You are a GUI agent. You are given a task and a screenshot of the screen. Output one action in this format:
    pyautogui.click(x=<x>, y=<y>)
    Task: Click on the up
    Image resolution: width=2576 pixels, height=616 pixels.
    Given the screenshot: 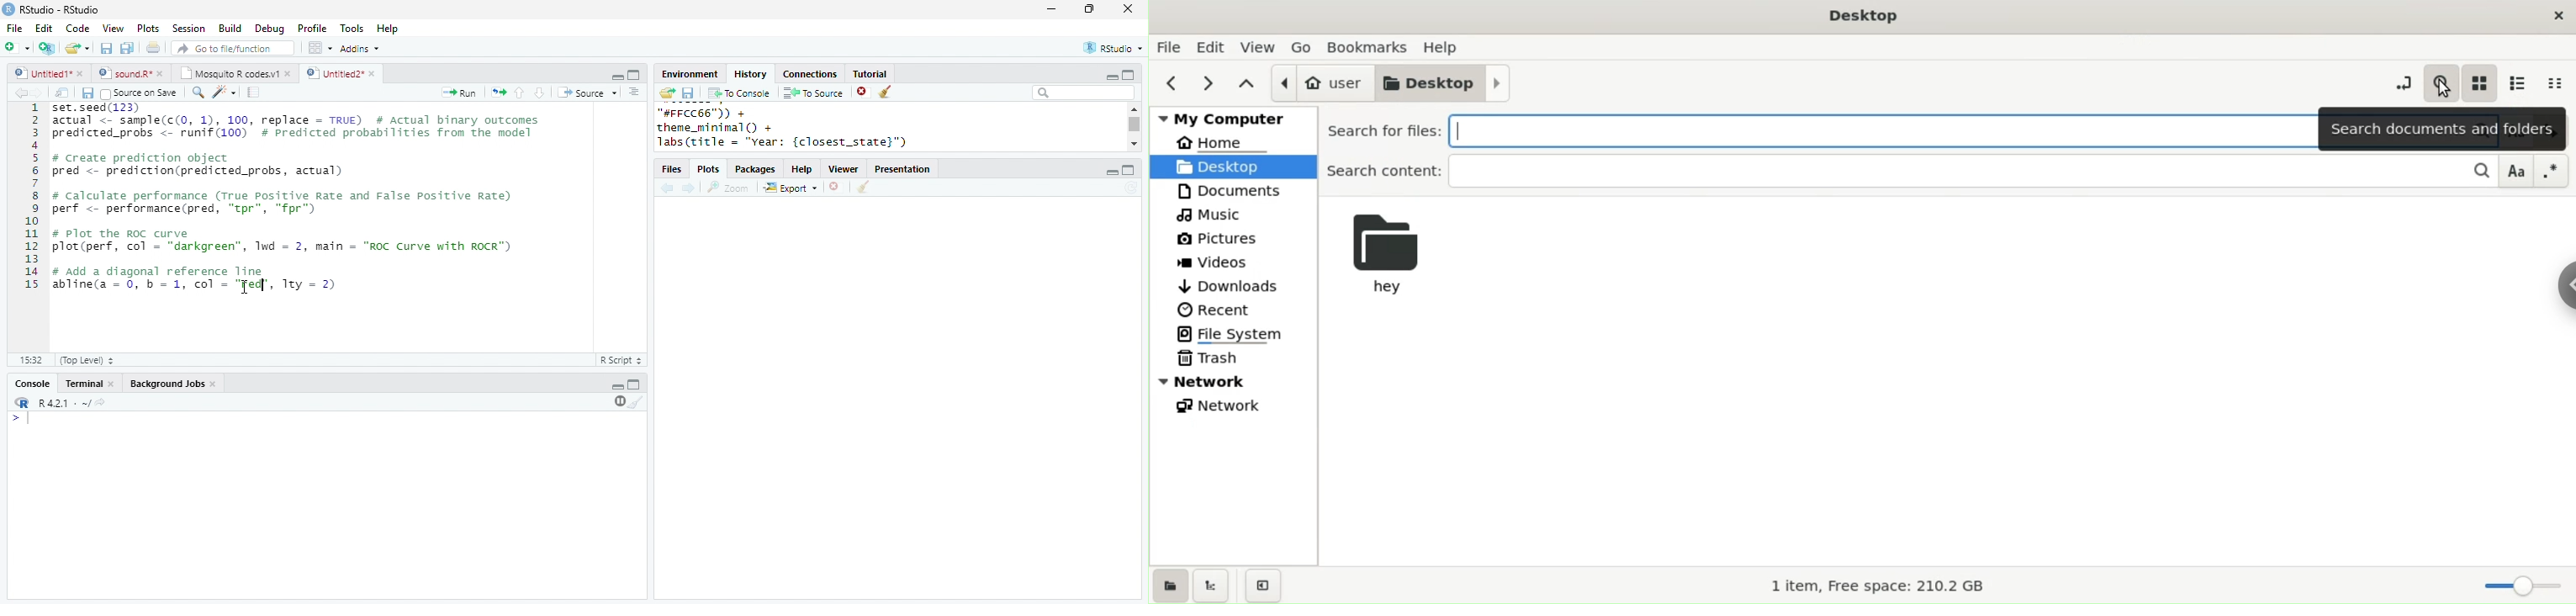 What is the action you would take?
    pyautogui.click(x=518, y=93)
    